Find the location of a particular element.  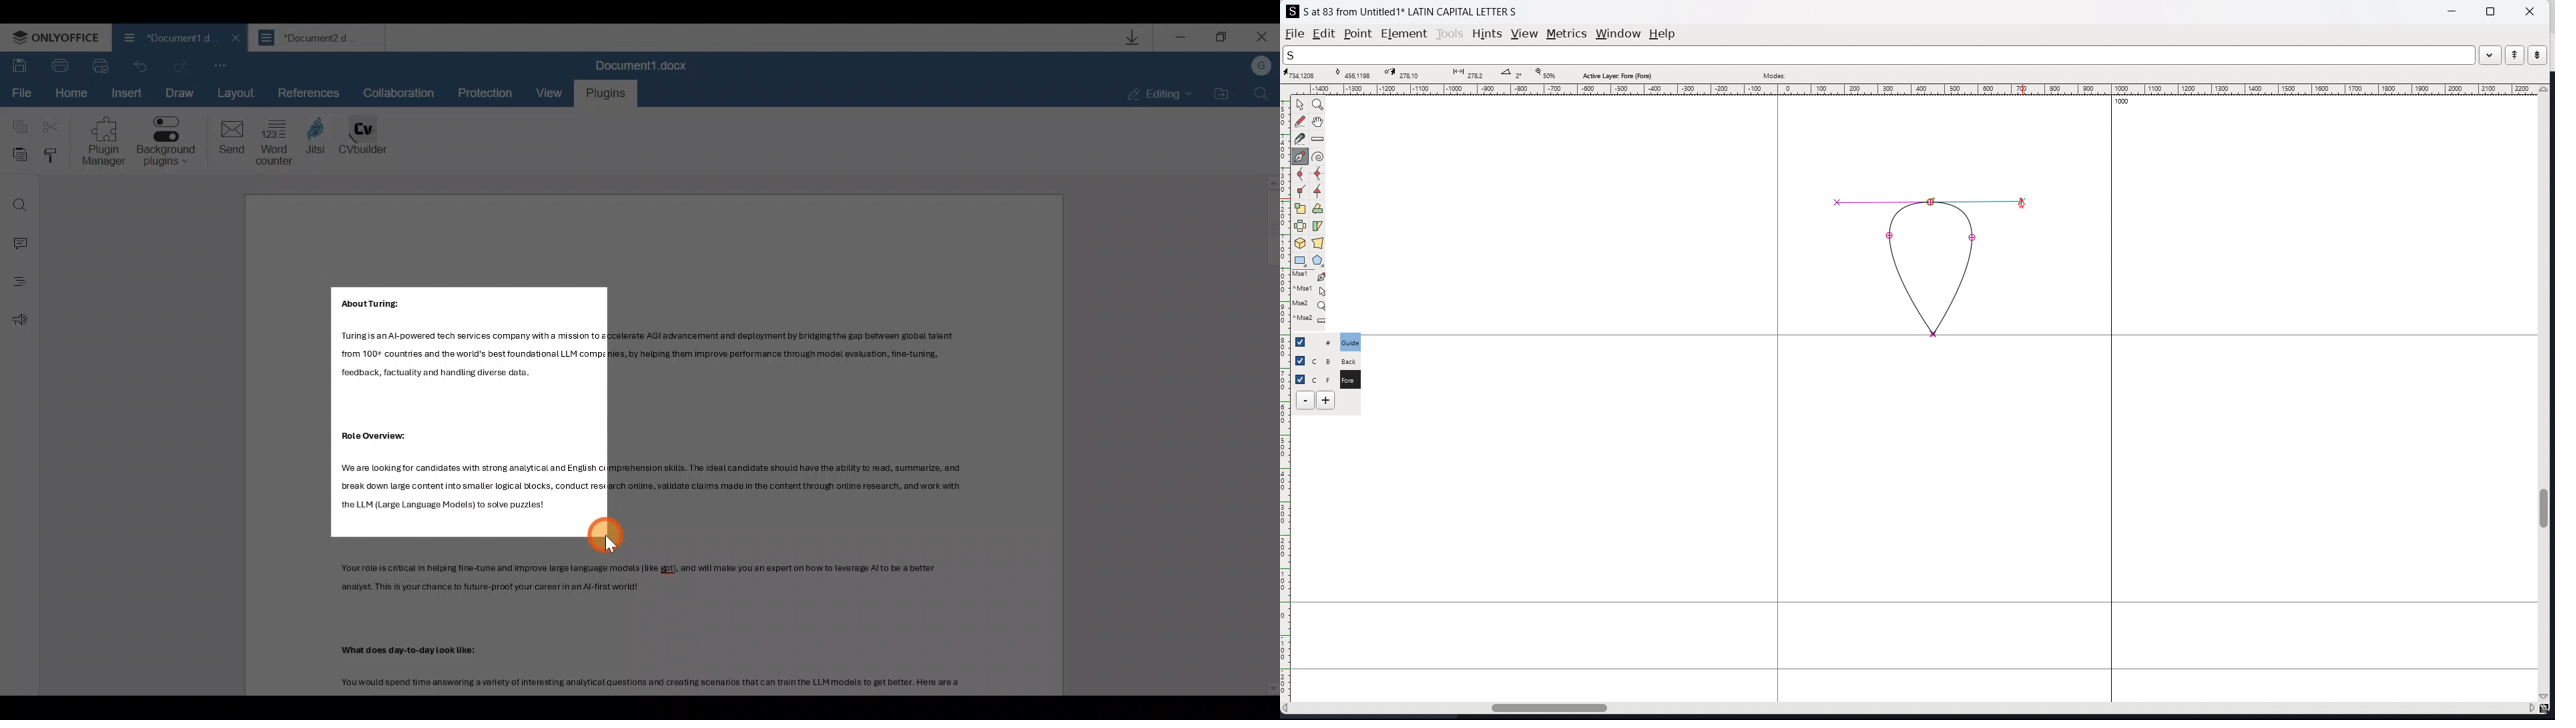

Maximize is located at coordinates (1224, 40).